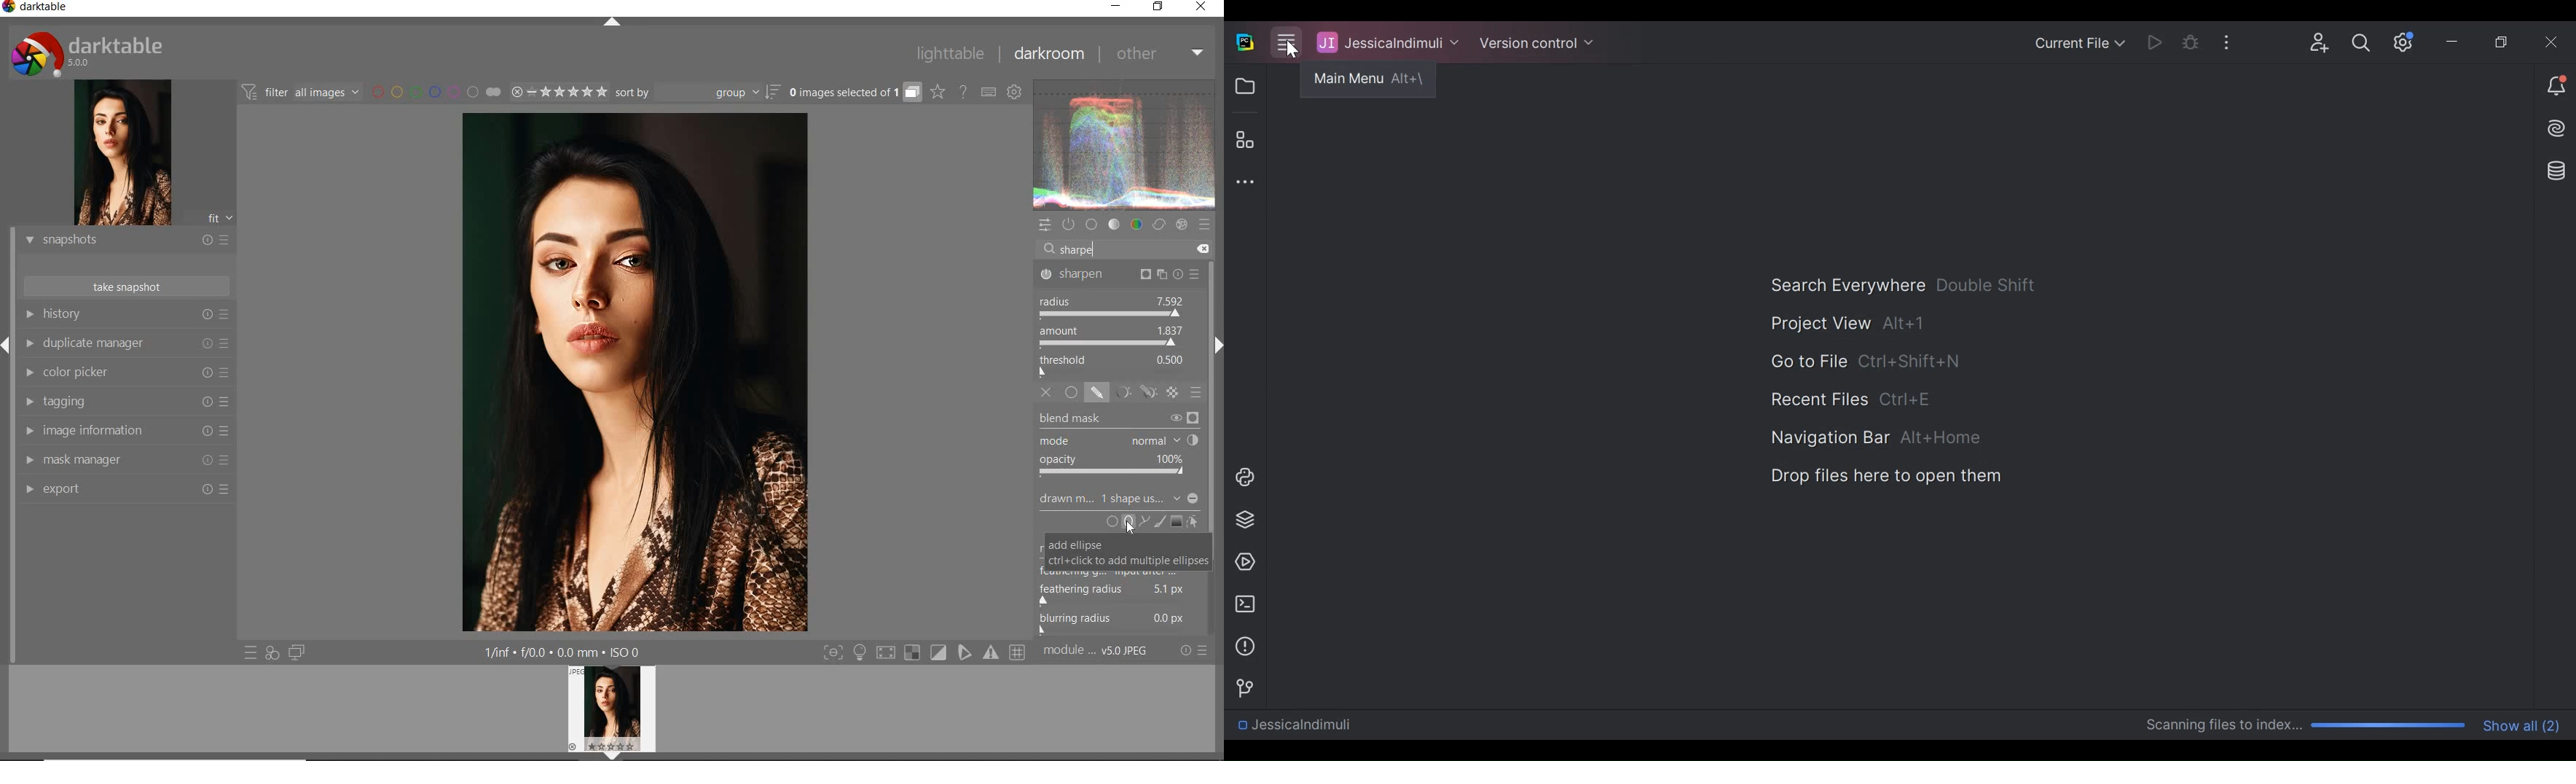  I want to click on selected image, so click(632, 375).